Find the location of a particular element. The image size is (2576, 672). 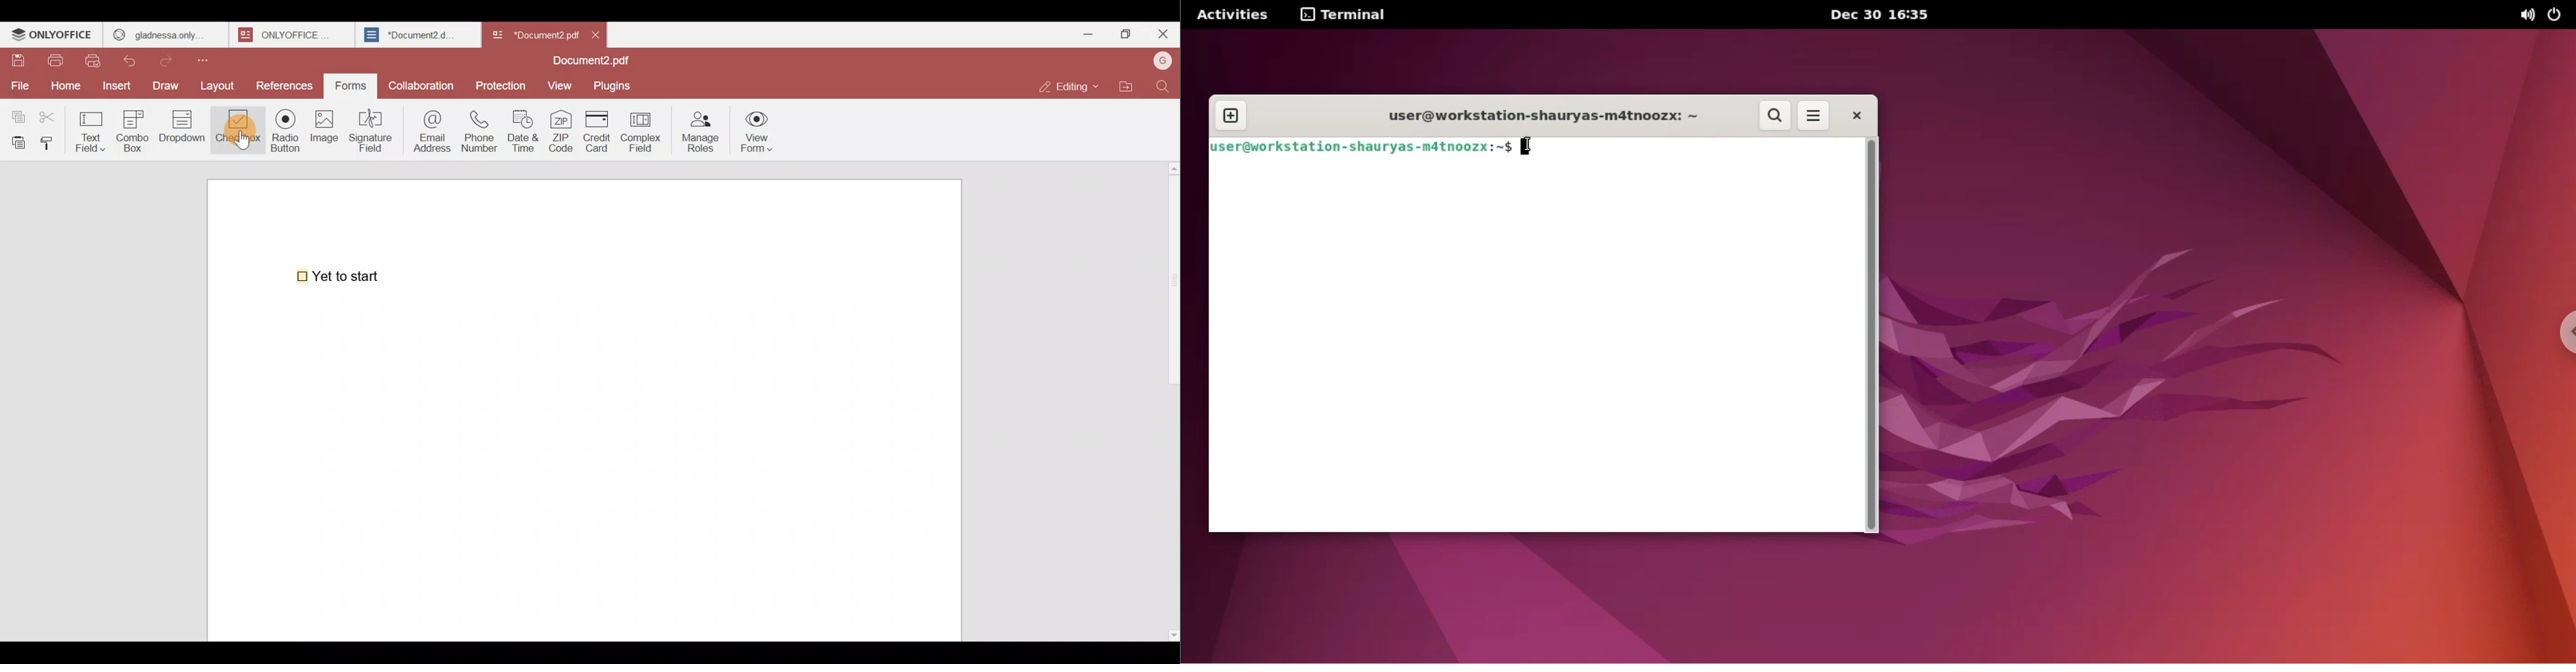

Manage roles is located at coordinates (701, 128).